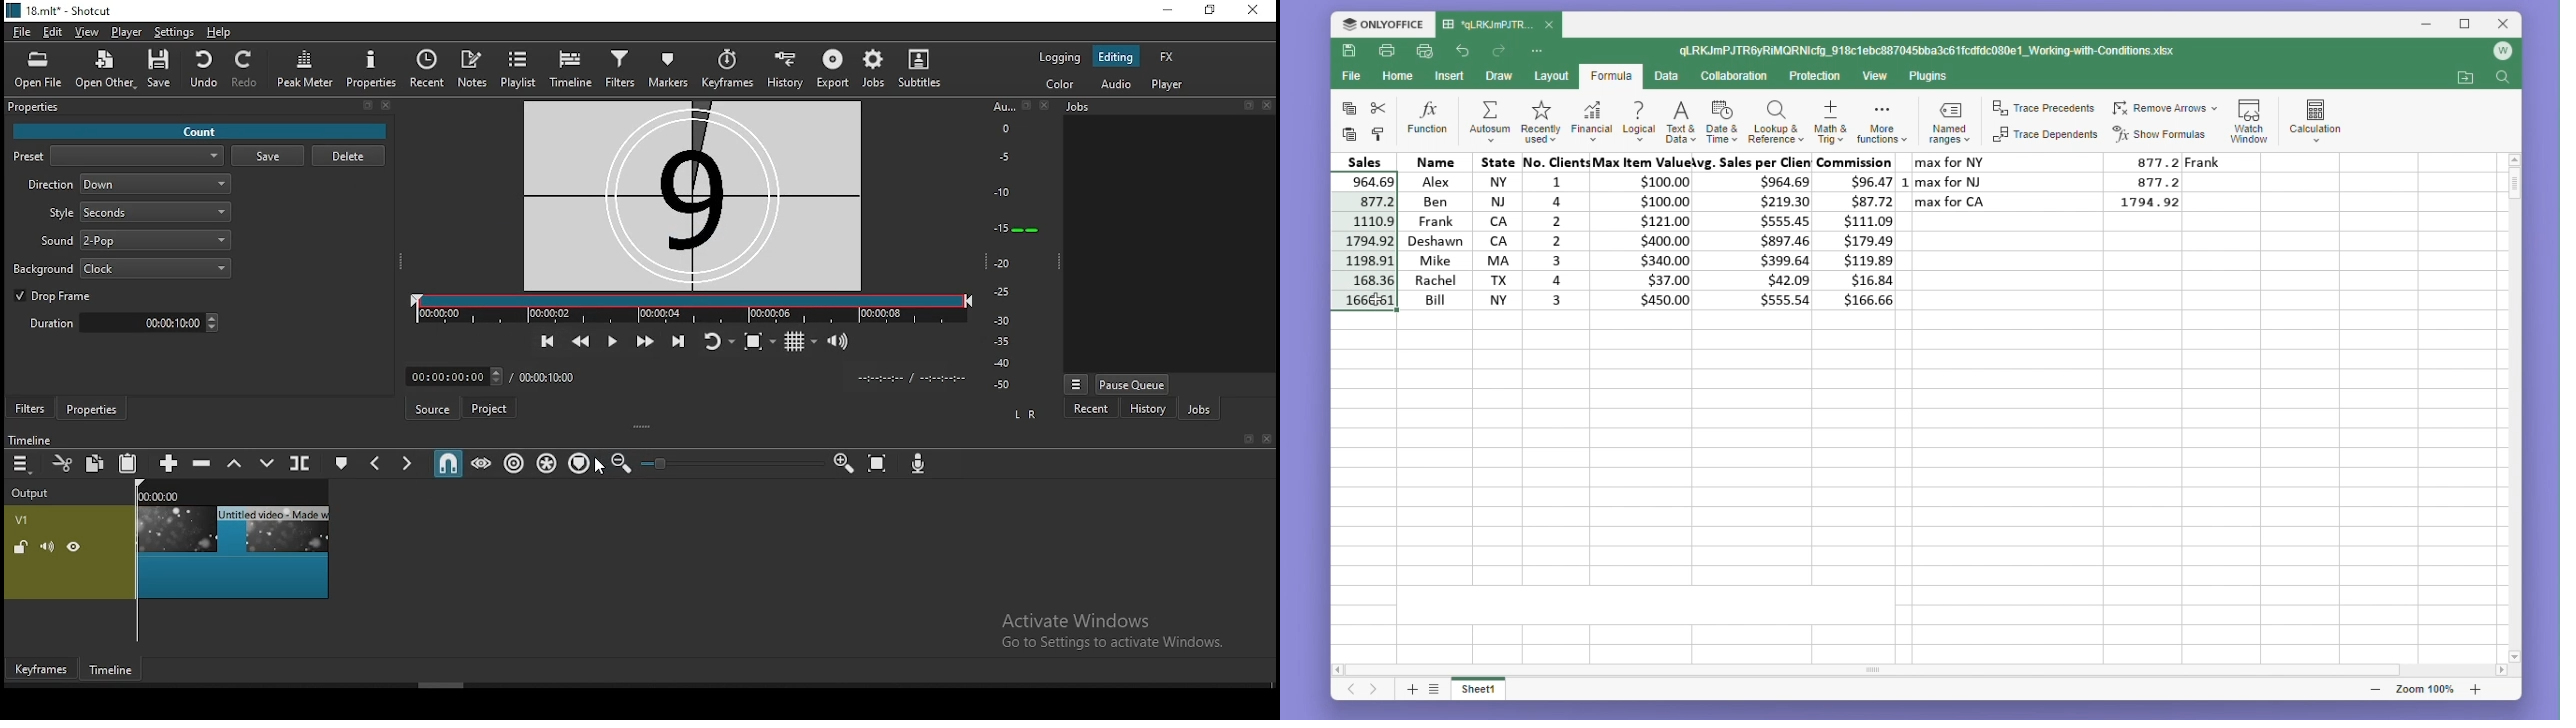 This screenshot has height=728, width=2576. Describe the element at coordinates (432, 408) in the screenshot. I see `source` at that location.